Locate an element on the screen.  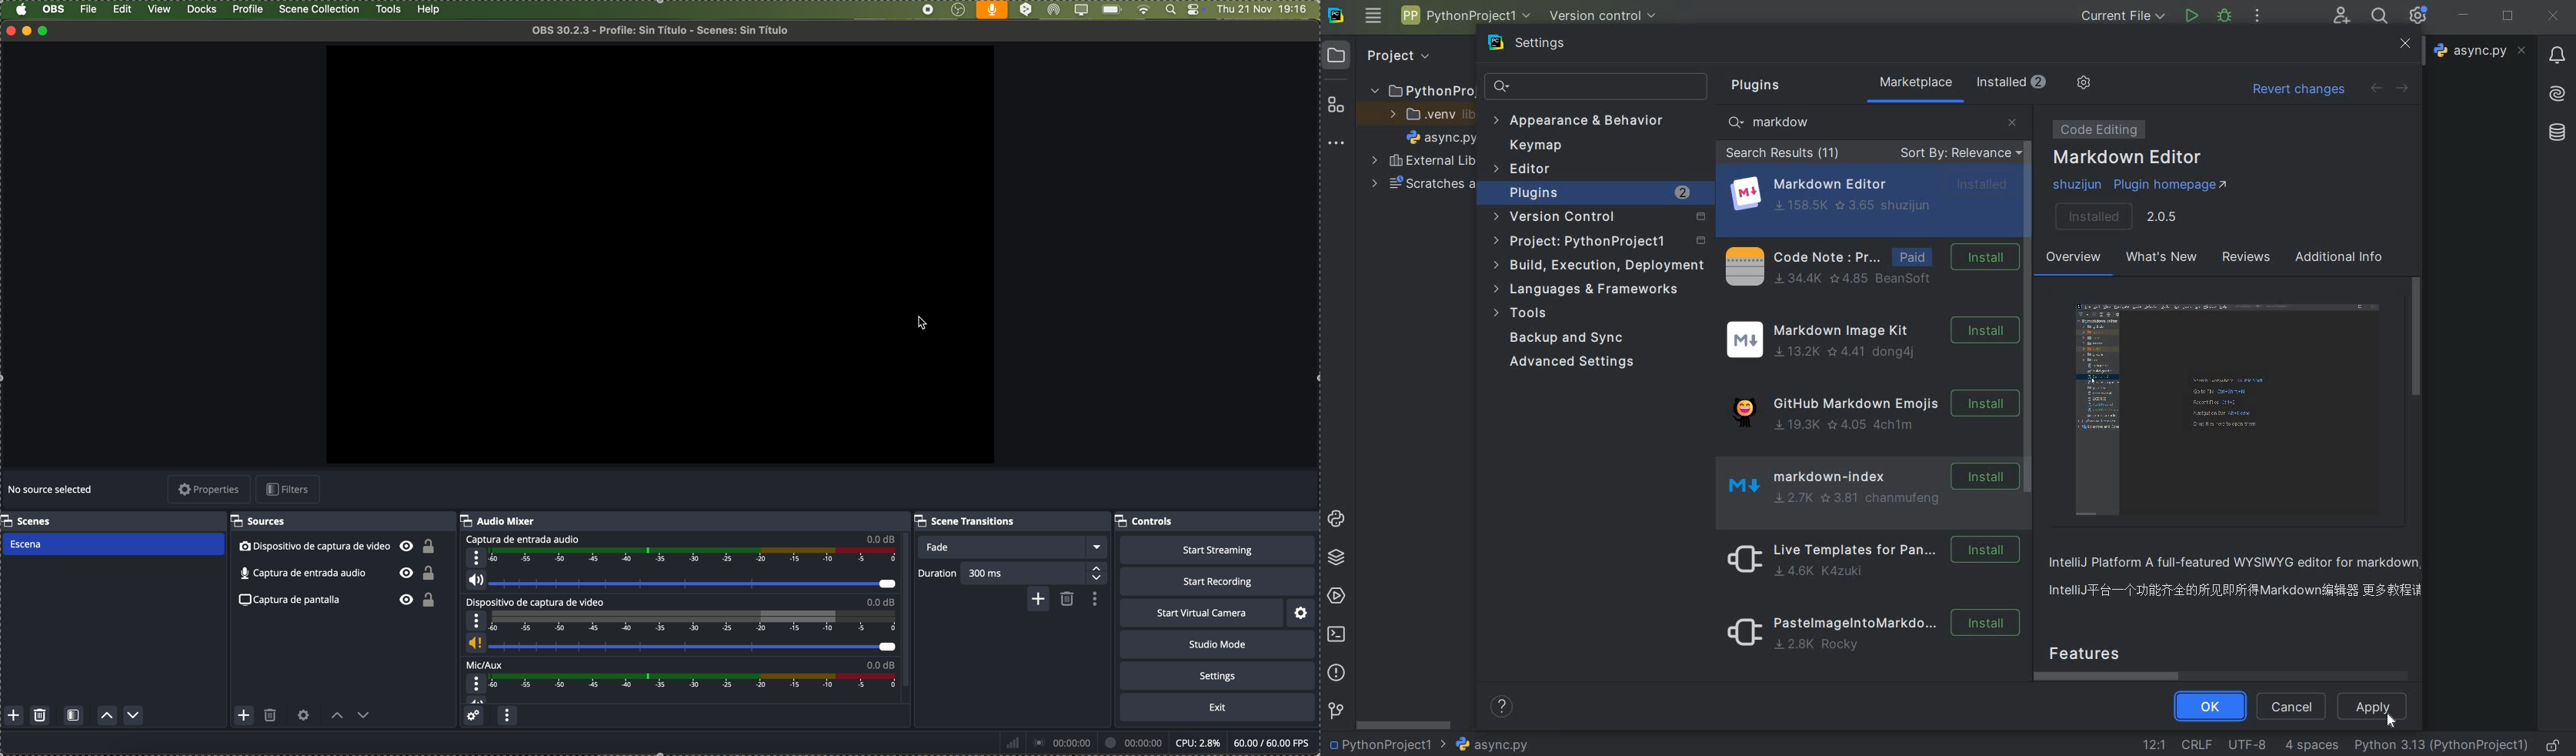
file name is located at coordinates (664, 30).